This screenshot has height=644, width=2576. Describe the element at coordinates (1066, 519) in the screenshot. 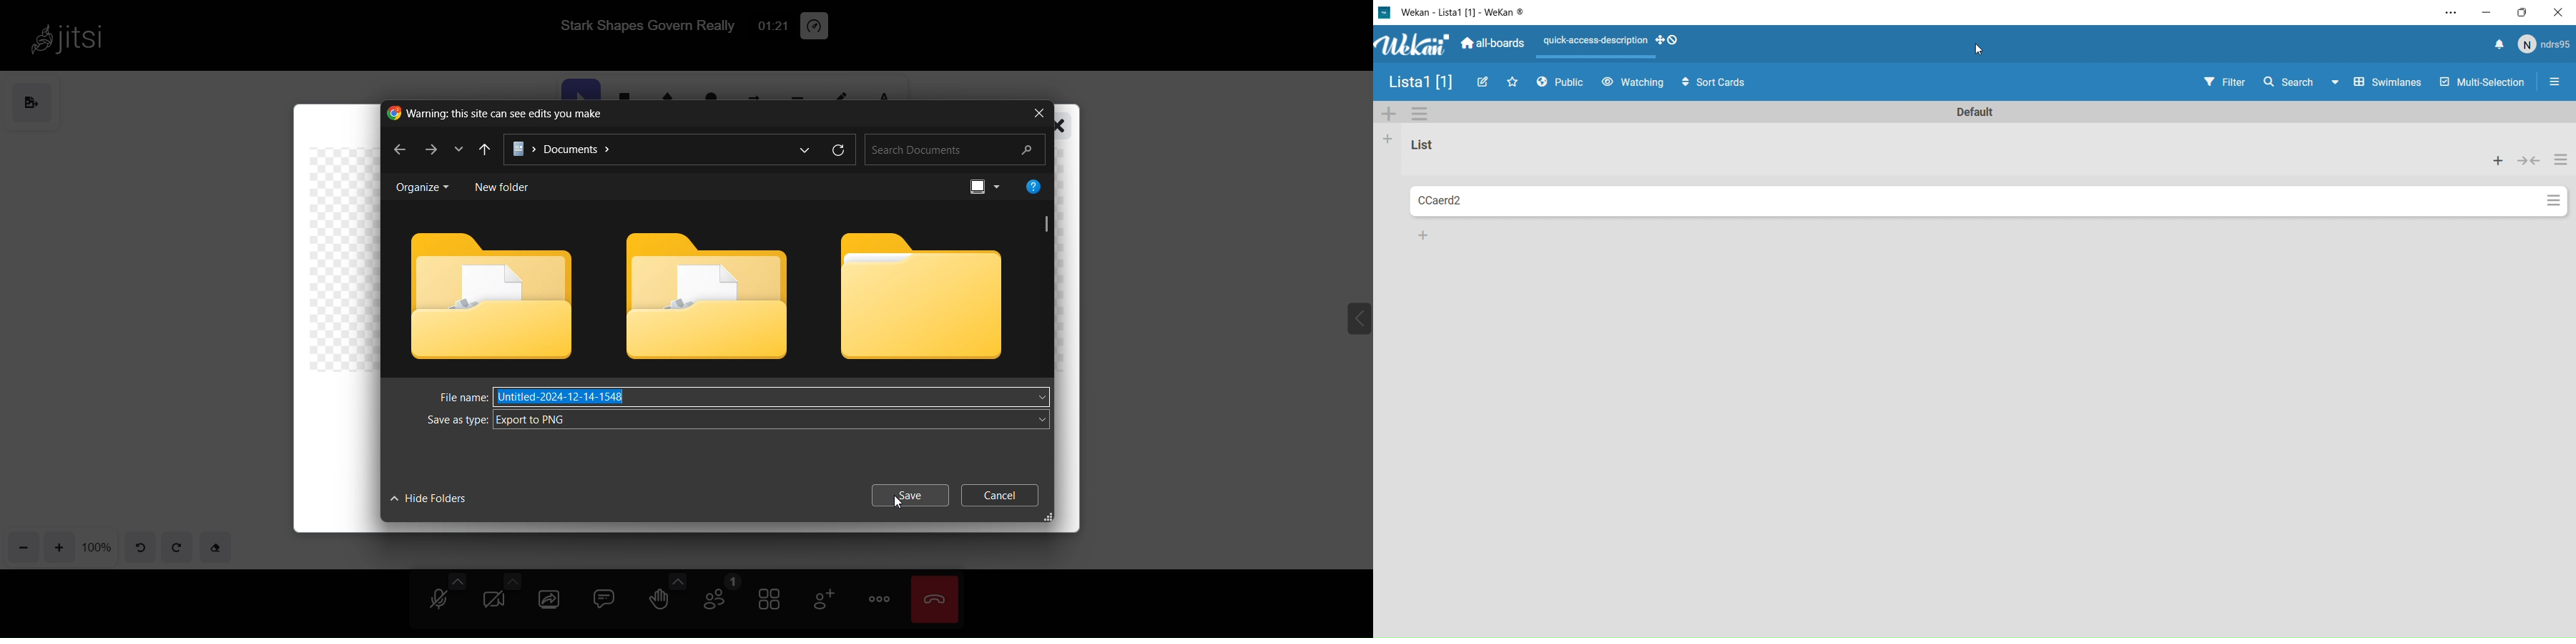

I see `expand` at that location.